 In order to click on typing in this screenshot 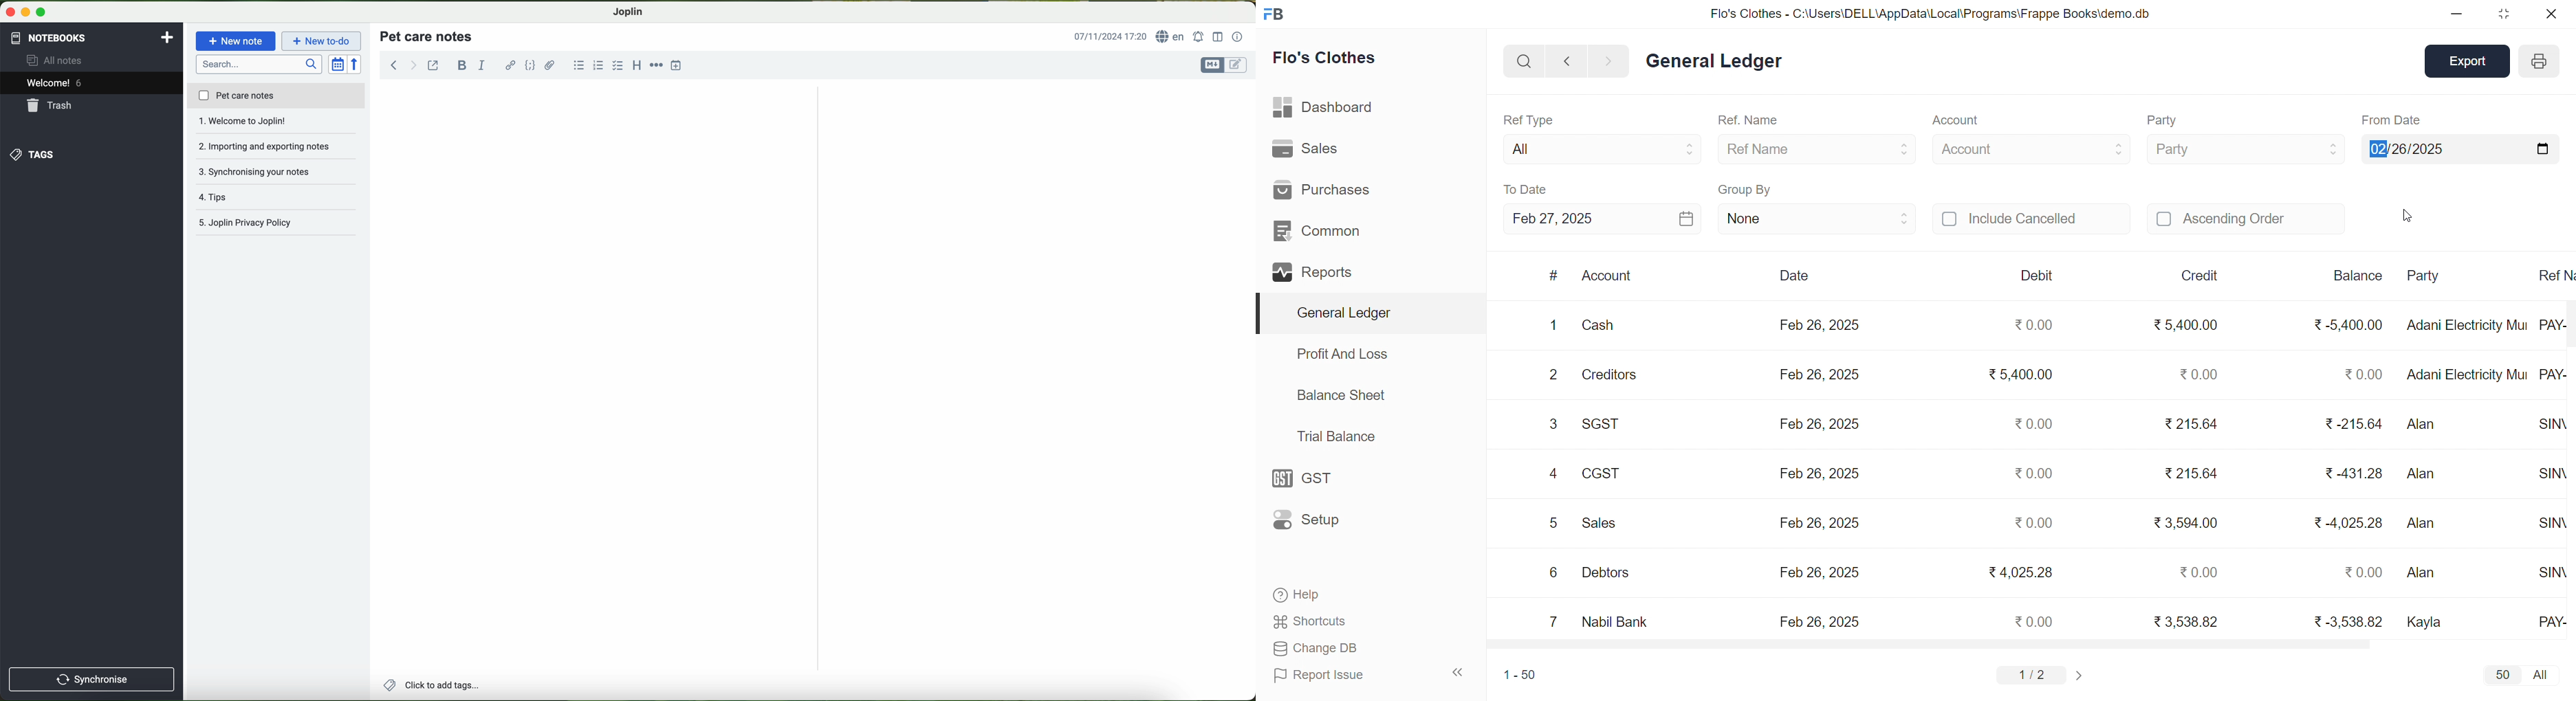, I will do `click(397, 98)`.